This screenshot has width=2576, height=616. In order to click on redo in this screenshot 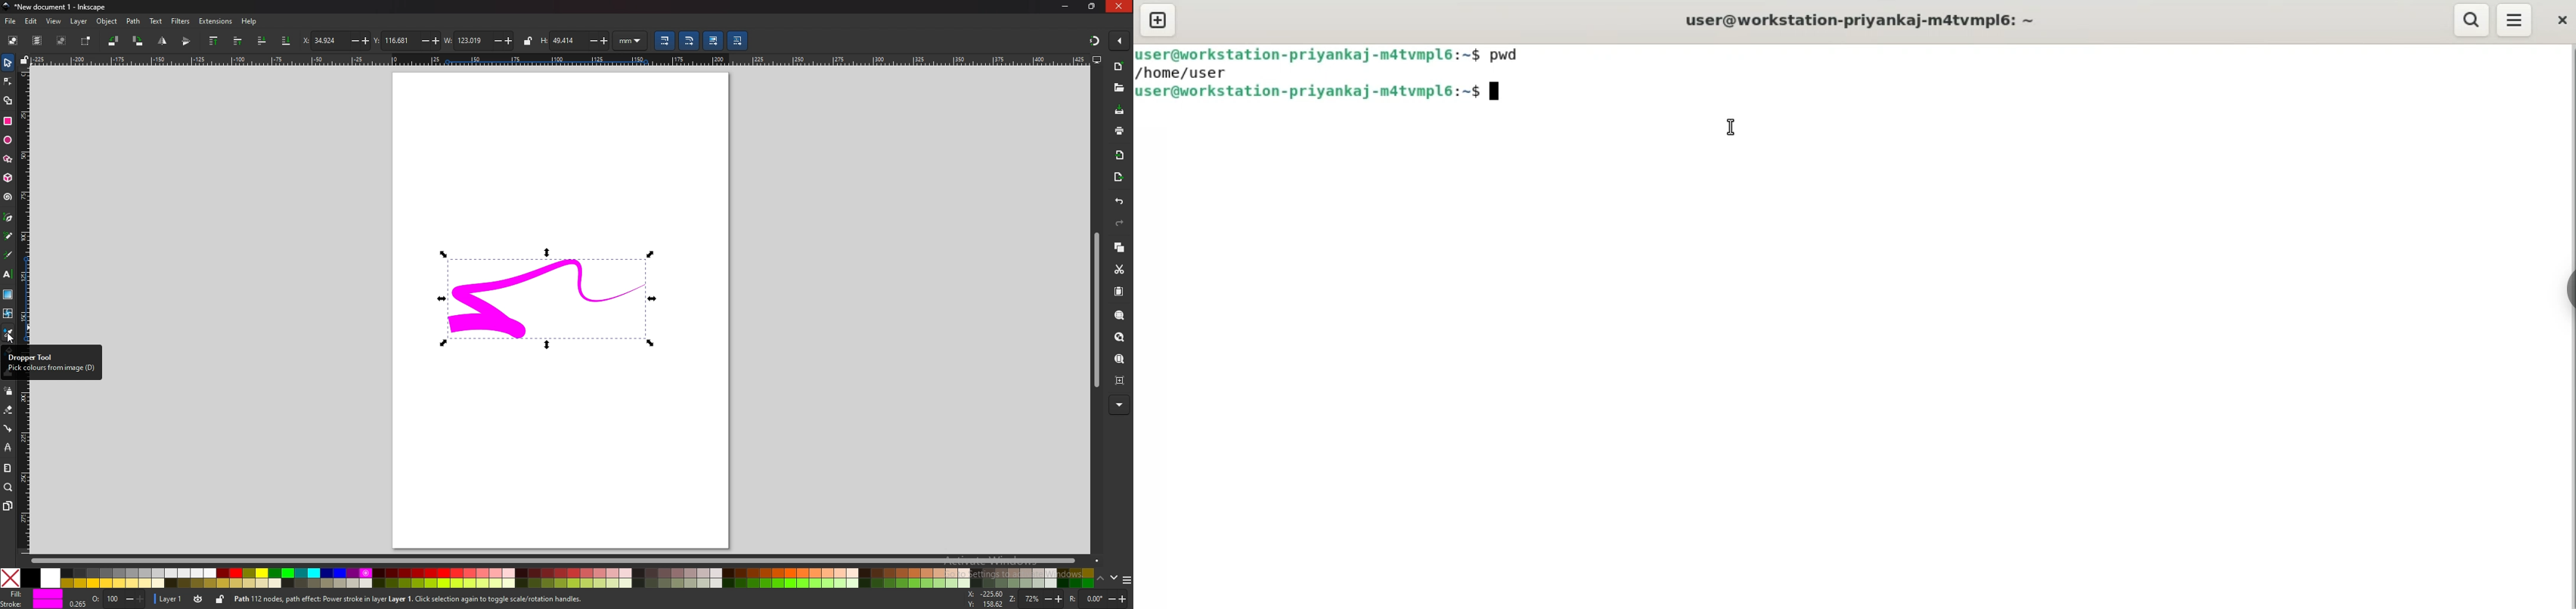, I will do `click(1118, 222)`.